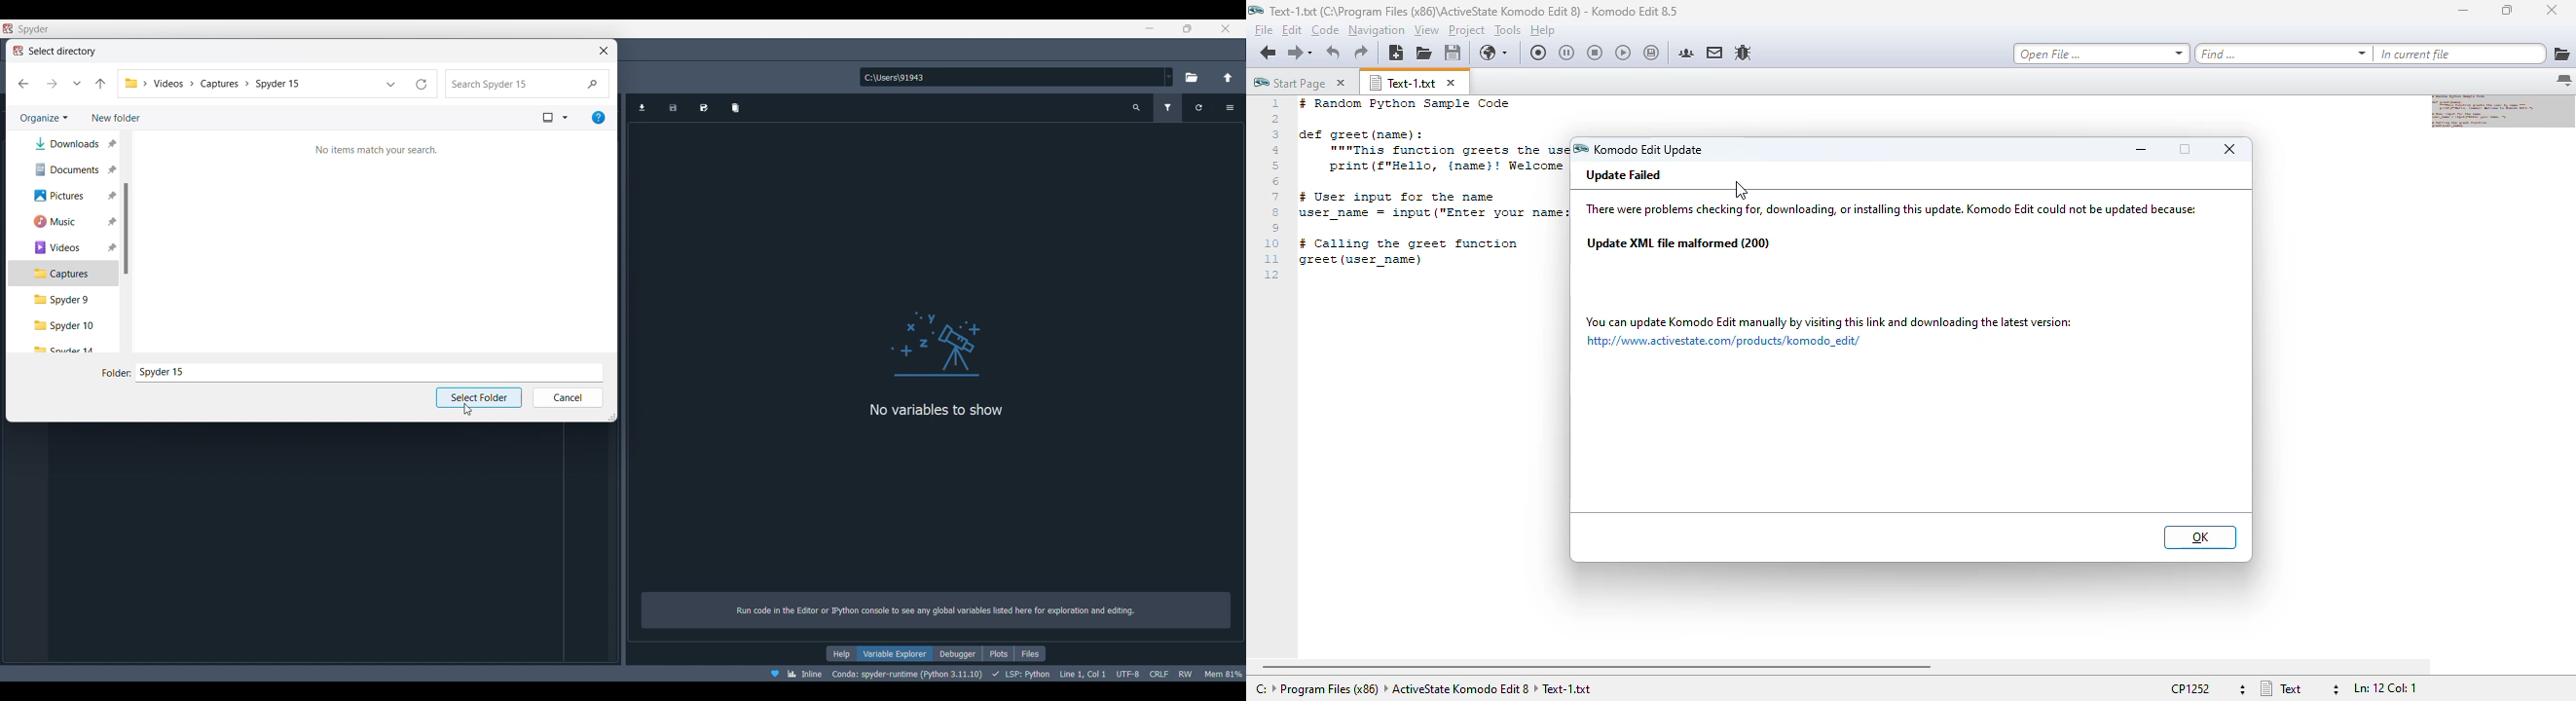  I want to click on Text box, so click(369, 373).